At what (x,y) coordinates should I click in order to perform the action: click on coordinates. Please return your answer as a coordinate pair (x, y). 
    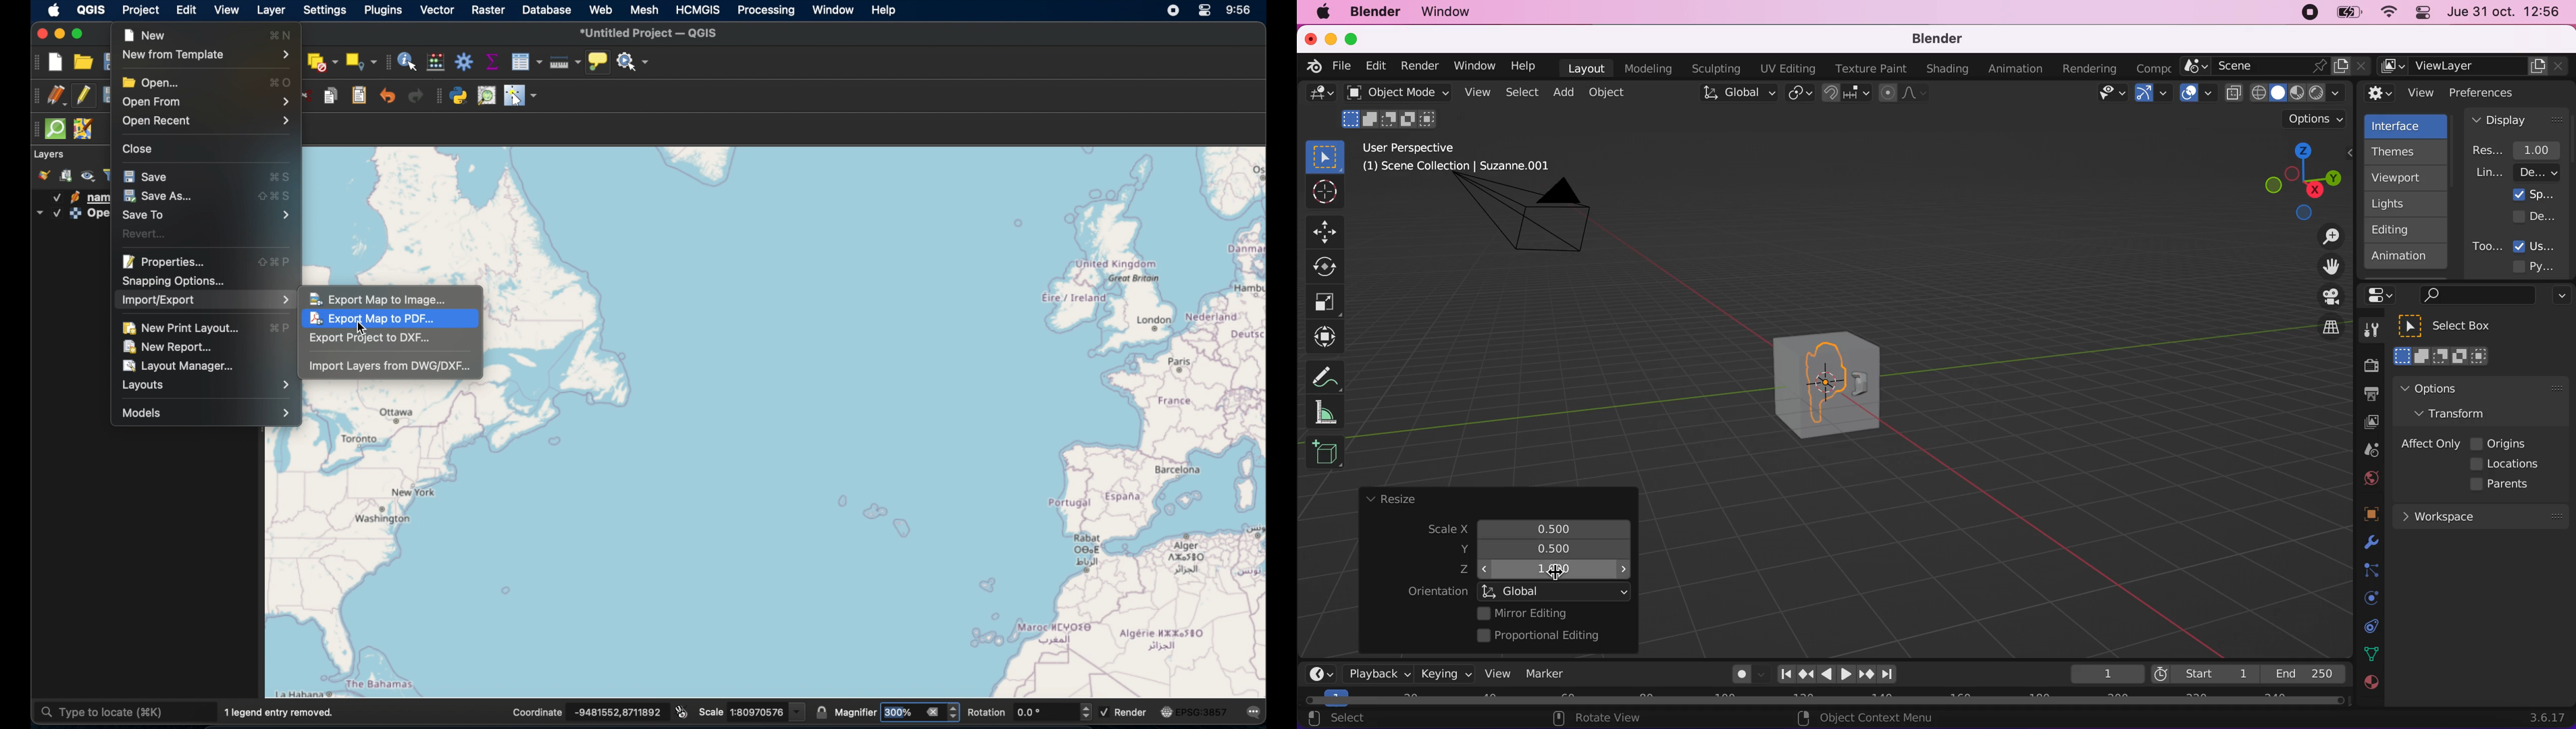
    Looking at the image, I should click on (590, 713).